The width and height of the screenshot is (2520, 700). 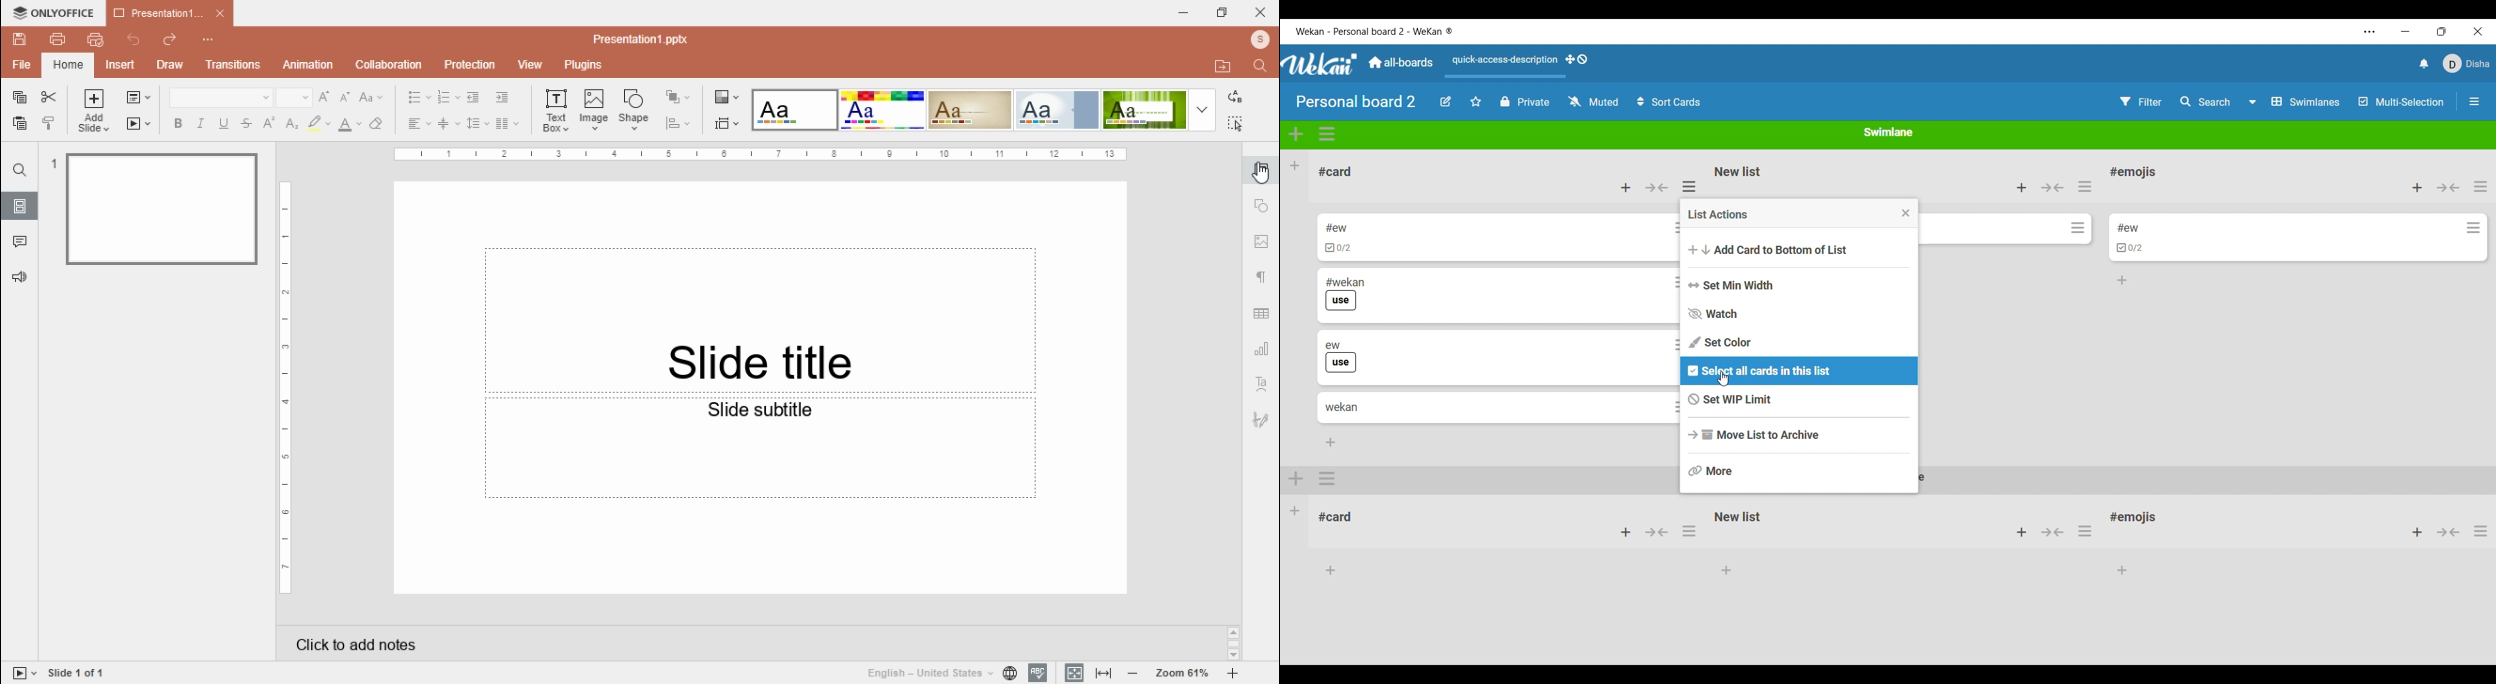 What do you see at coordinates (2296, 101) in the screenshot?
I see `Board view options` at bounding box center [2296, 101].